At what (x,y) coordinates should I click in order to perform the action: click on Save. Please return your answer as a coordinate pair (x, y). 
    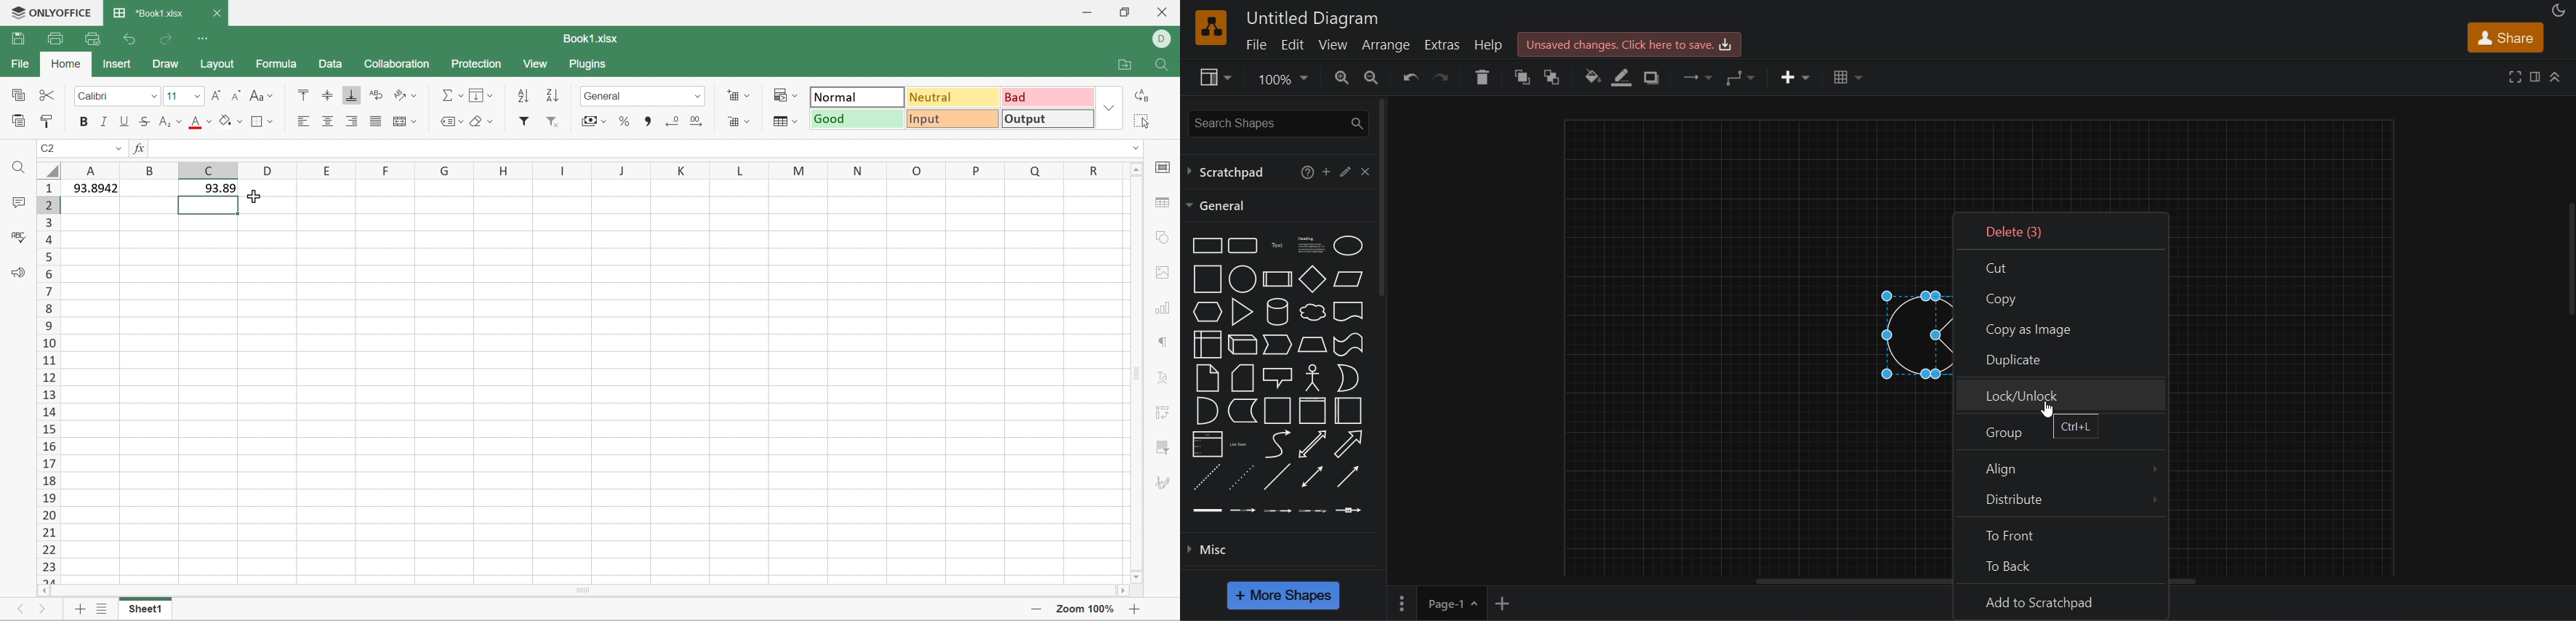
    Looking at the image, I should click on (17, 39).